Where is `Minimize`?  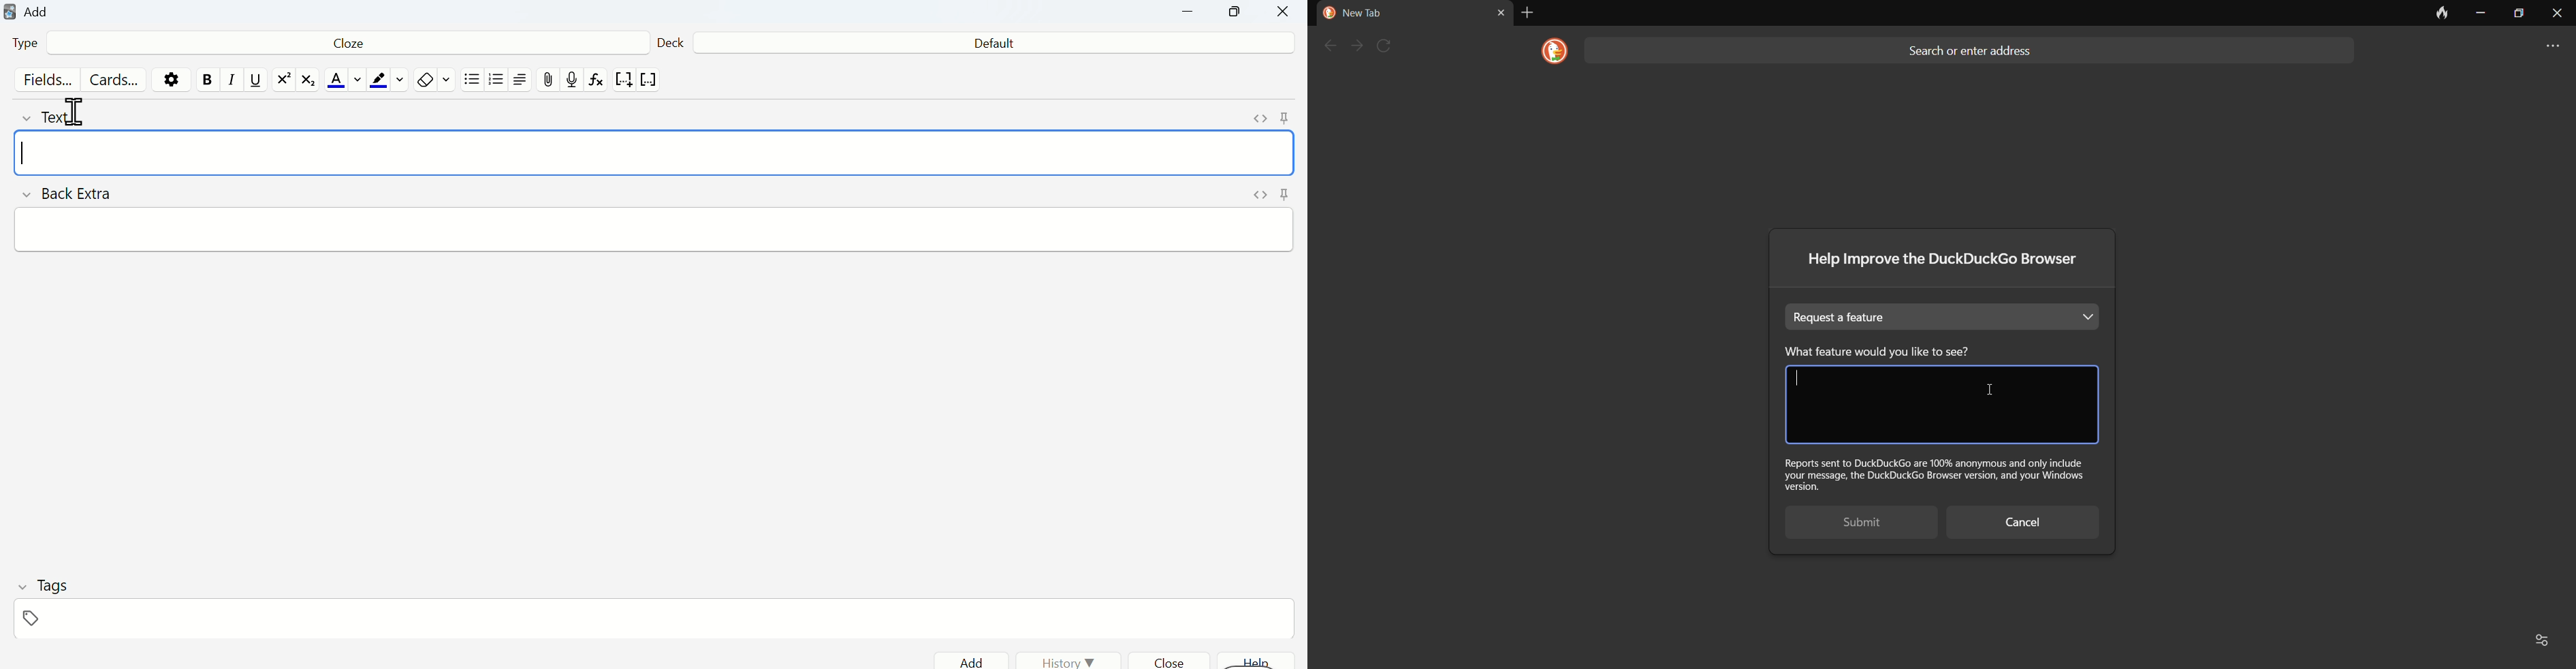 Minimize is located at coordinates (1195, 14).